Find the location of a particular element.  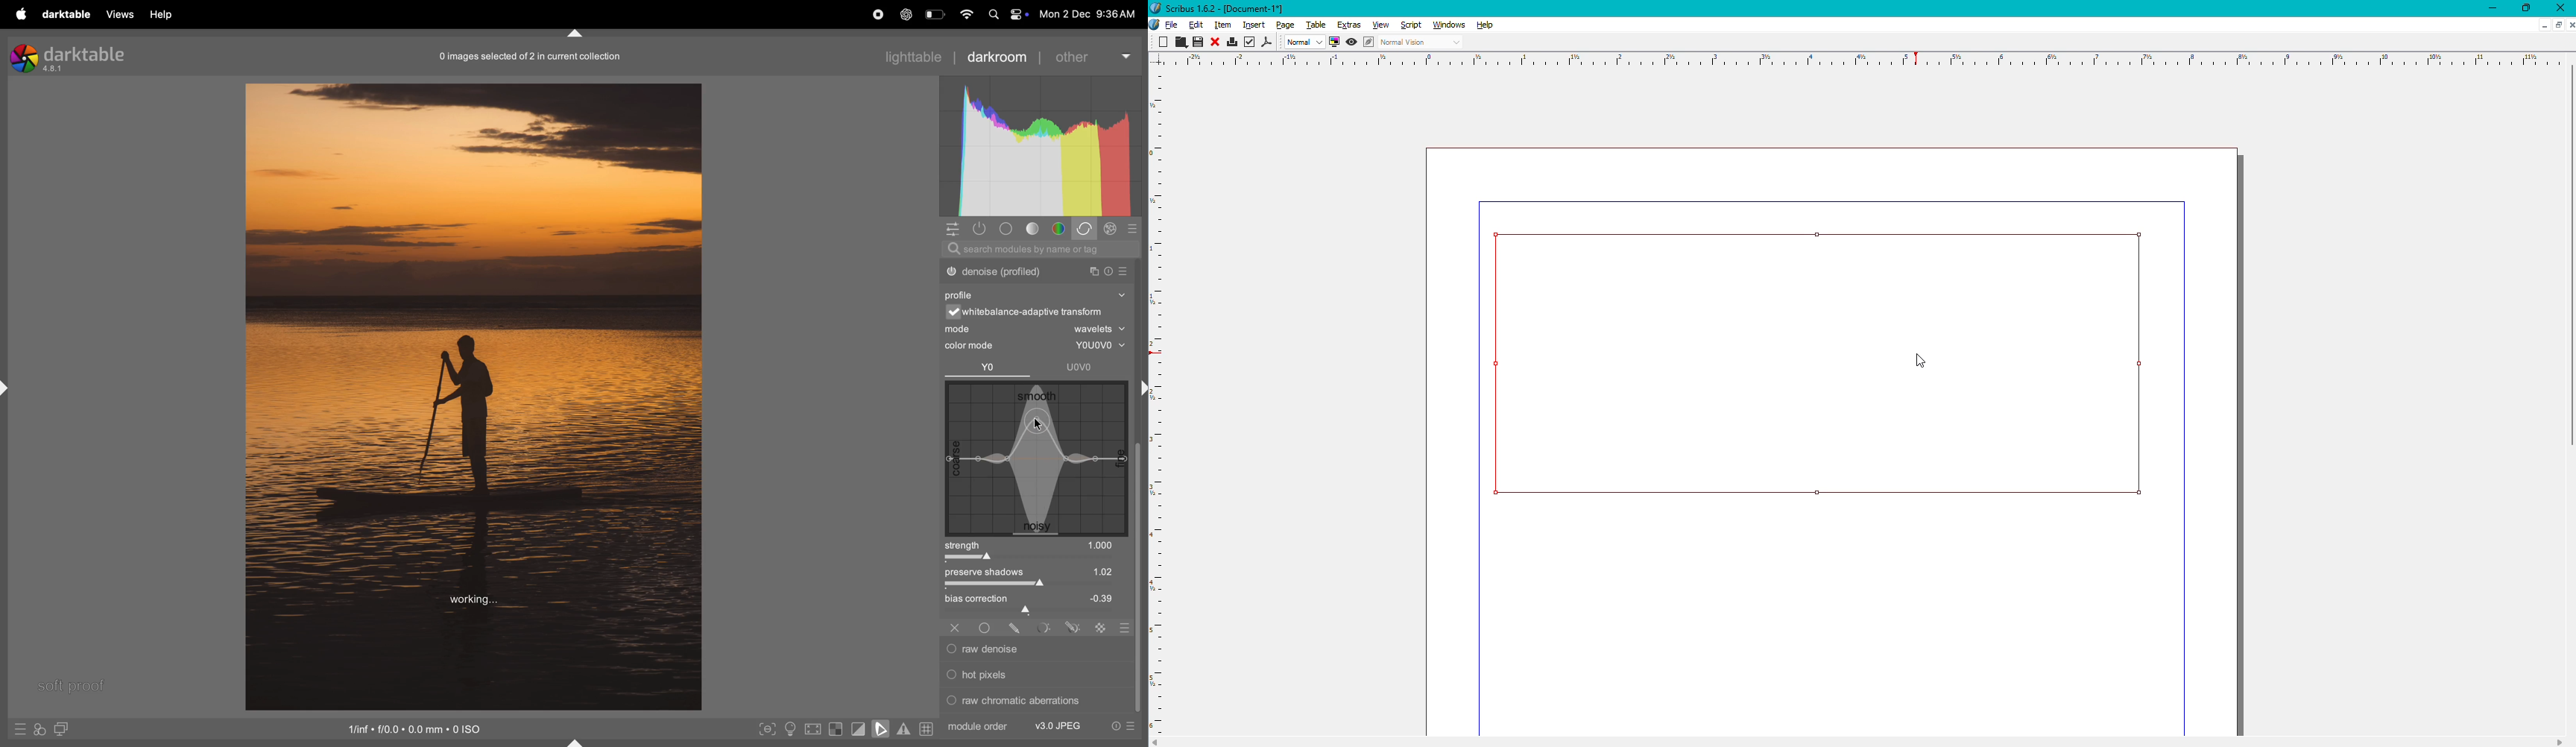

Minimize is located at coordinates (2488, 8).